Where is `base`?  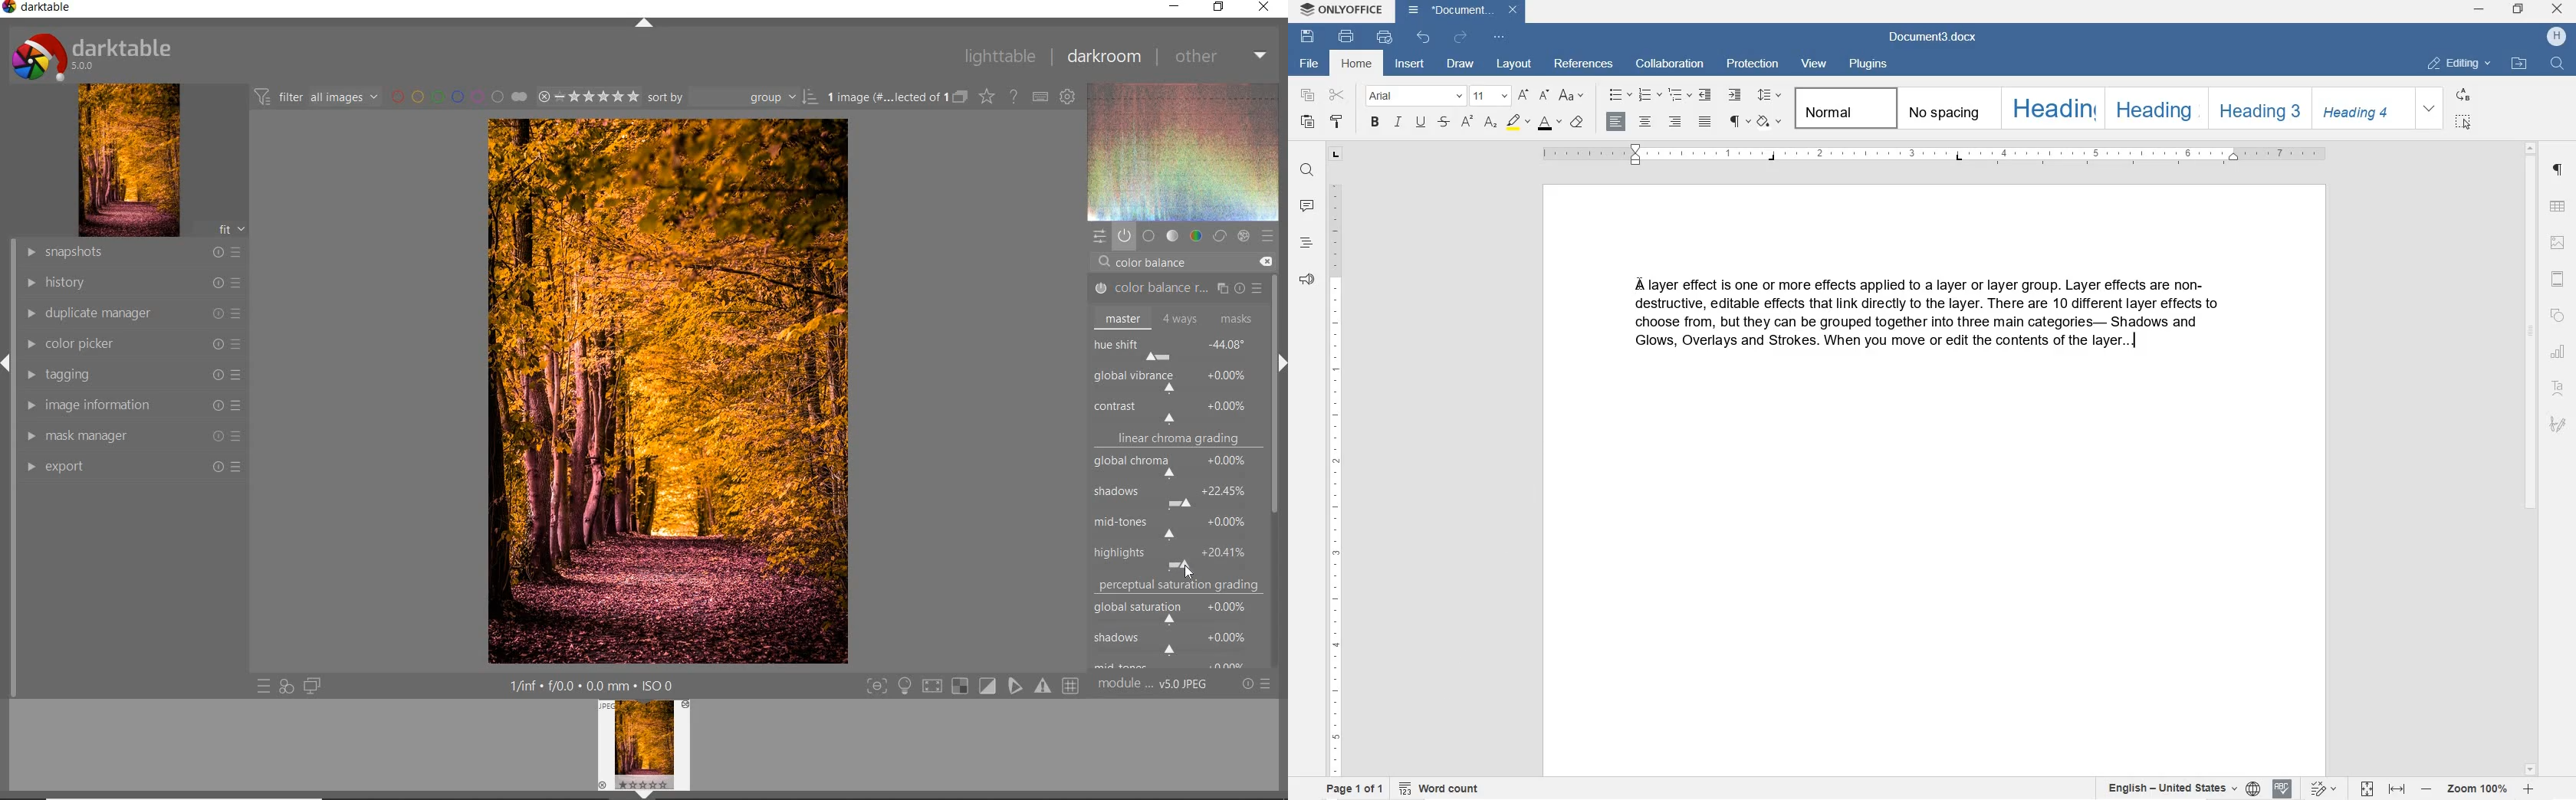
base is located at coordinates (1148, 236).